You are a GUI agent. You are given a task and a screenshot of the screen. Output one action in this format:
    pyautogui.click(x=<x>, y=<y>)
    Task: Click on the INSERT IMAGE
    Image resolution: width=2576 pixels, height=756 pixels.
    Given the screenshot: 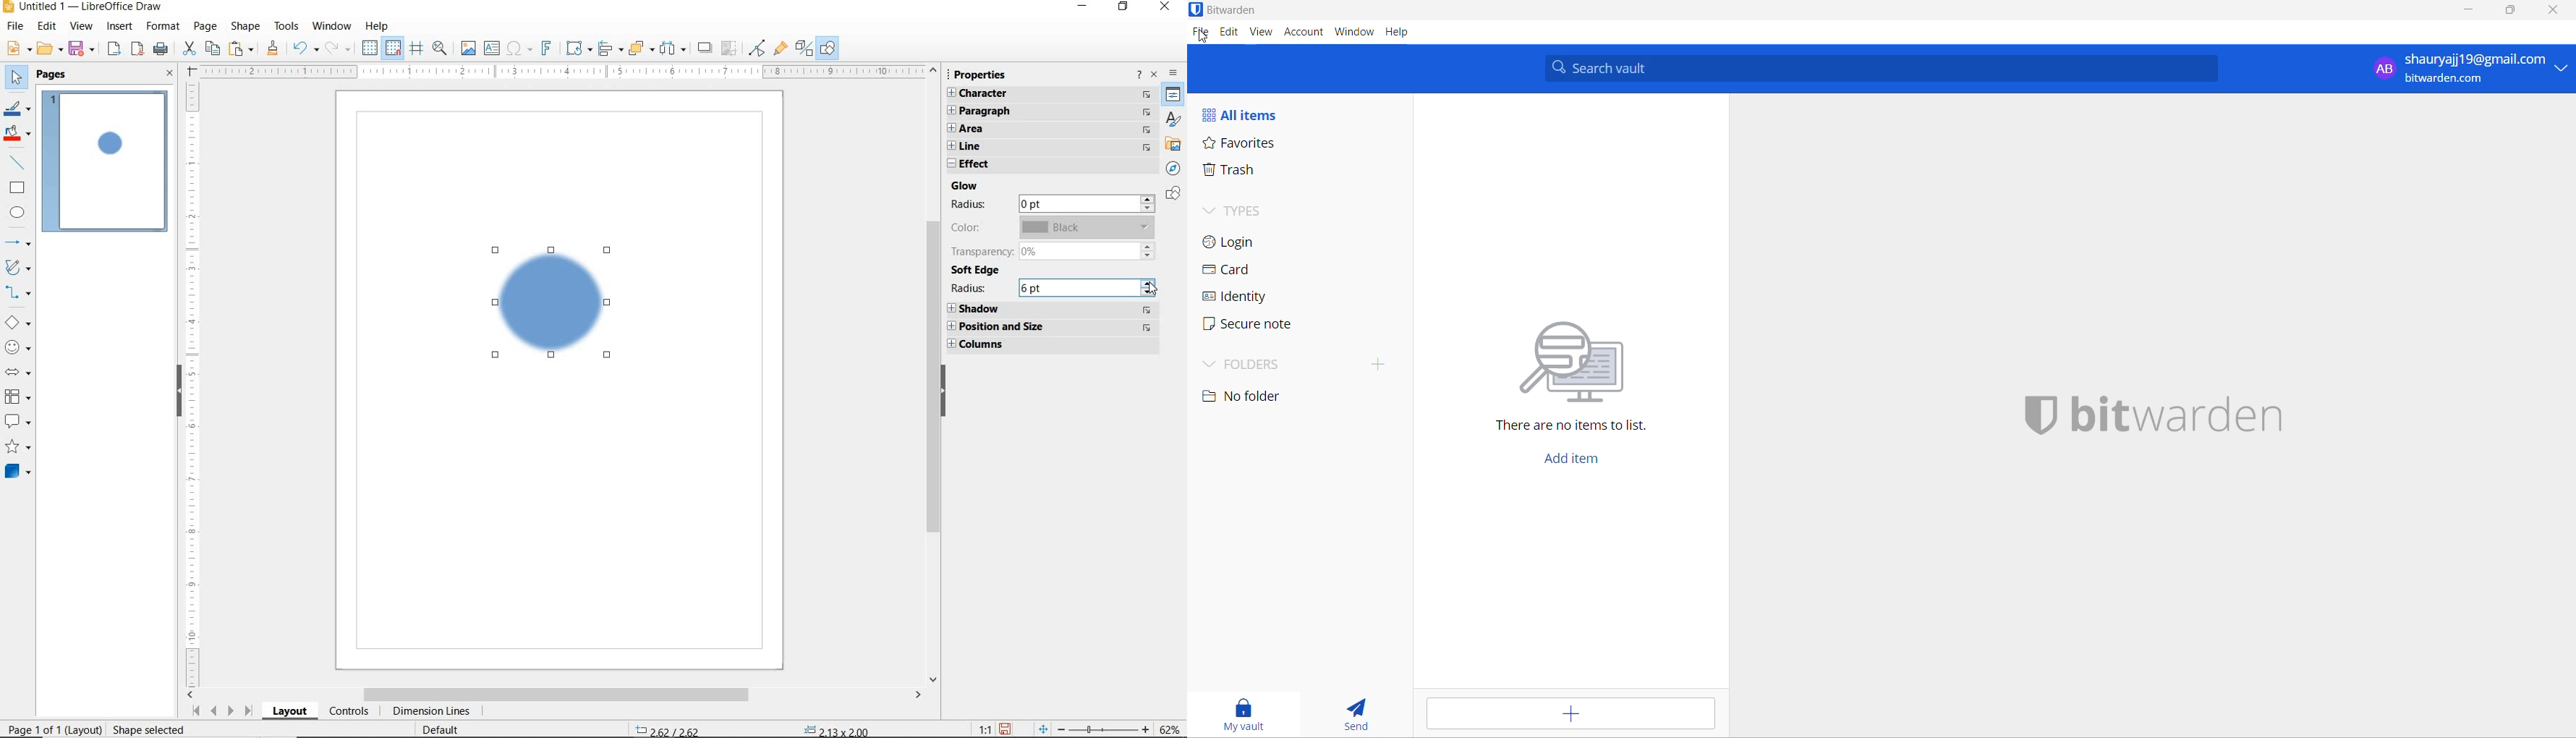 What is the action you would take?
    pyautogui.click(x=466, y=49)
    